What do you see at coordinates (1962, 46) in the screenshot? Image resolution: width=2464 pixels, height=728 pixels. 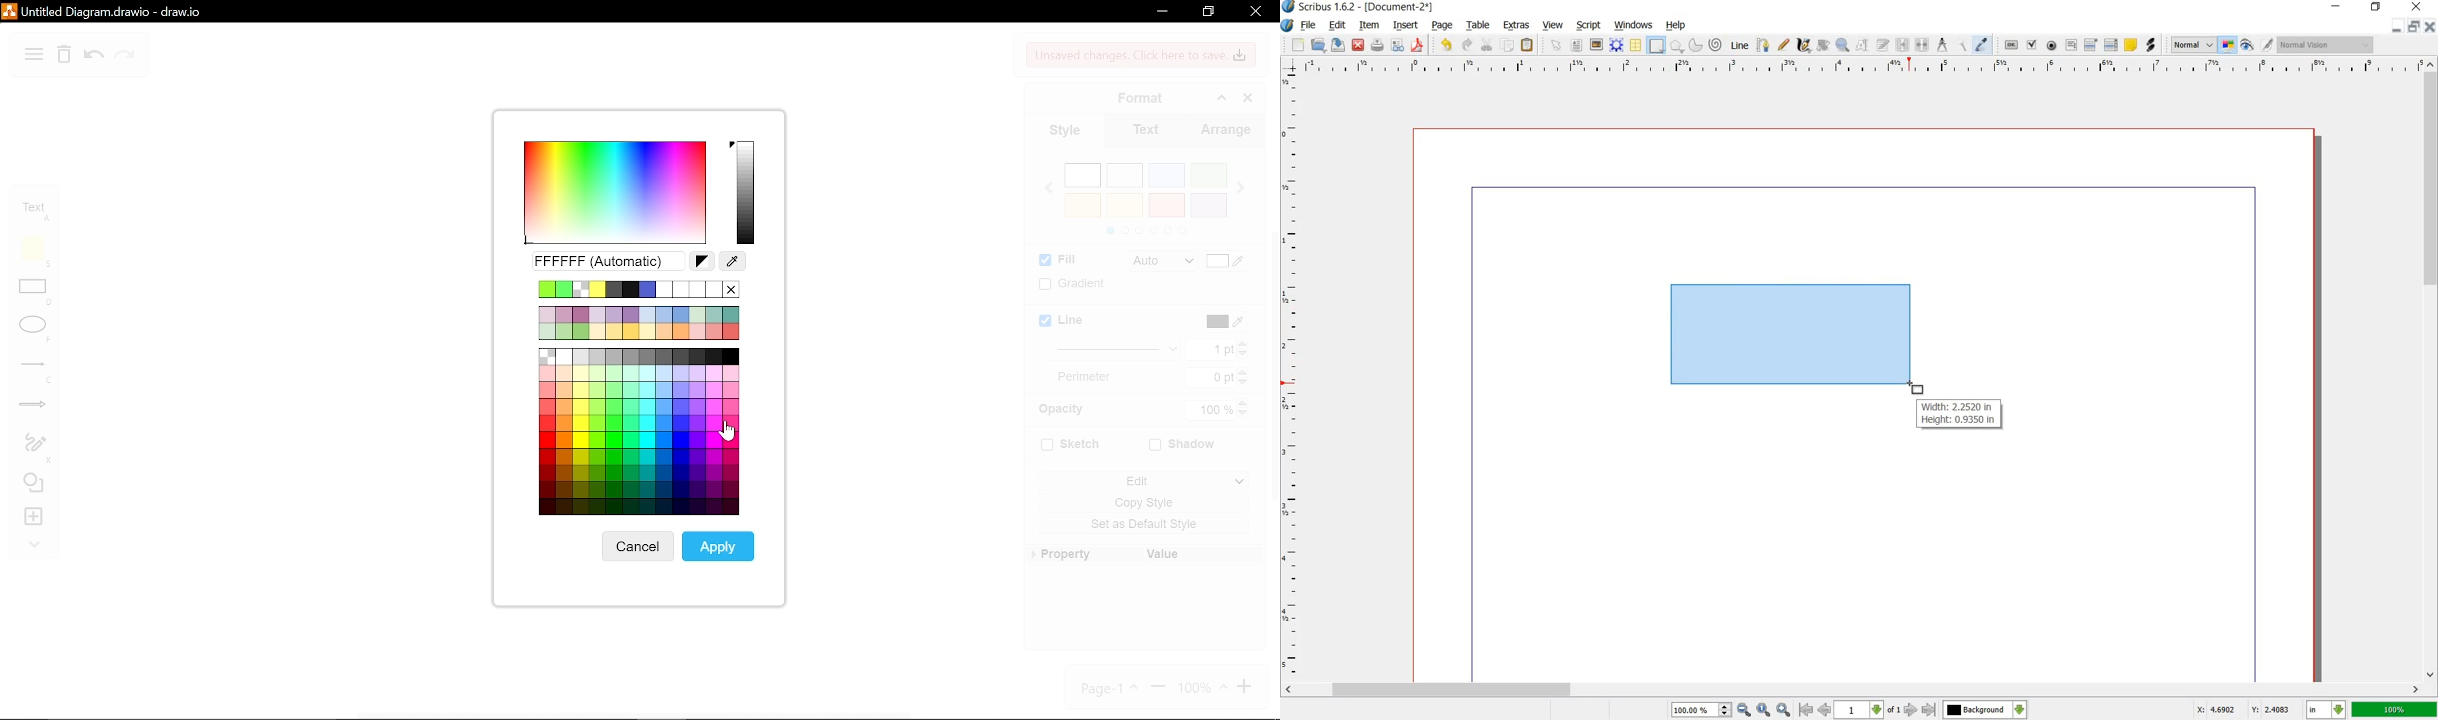 I see `COPY ITEM PROPERTIES` at bounding box center [1962, 46].